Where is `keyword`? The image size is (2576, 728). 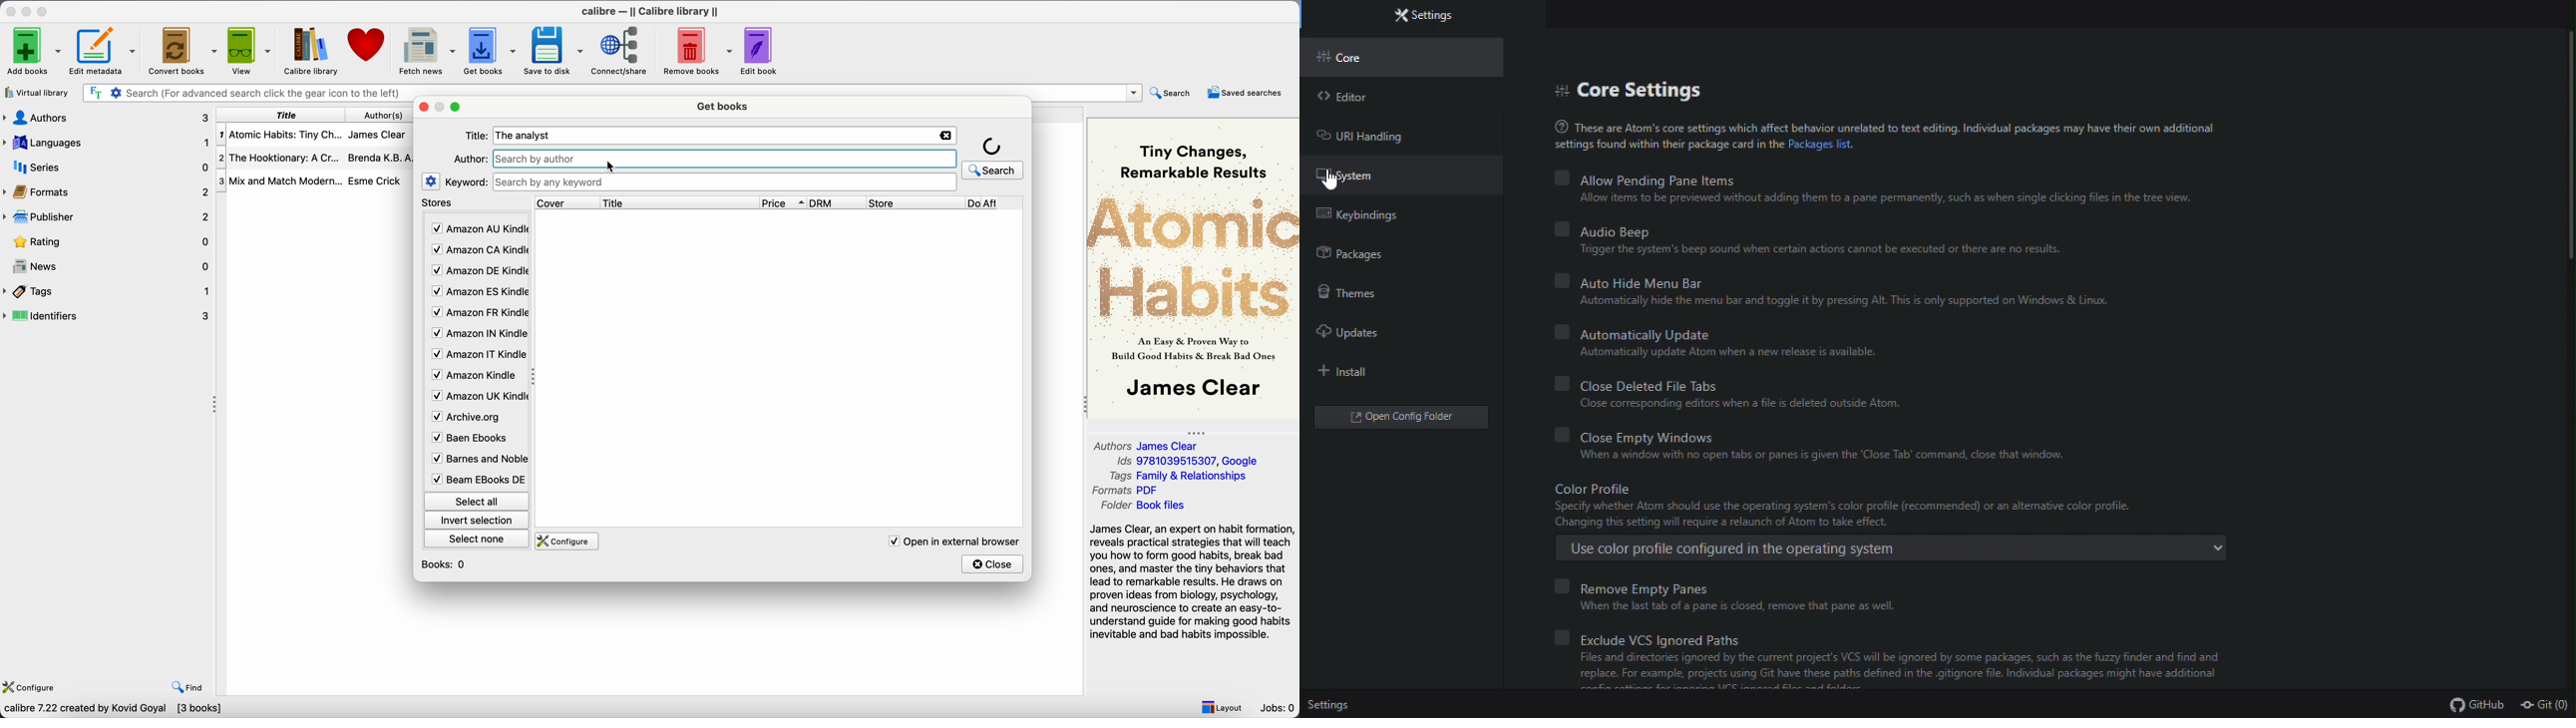 keyword is located at coordinates (467, 183).